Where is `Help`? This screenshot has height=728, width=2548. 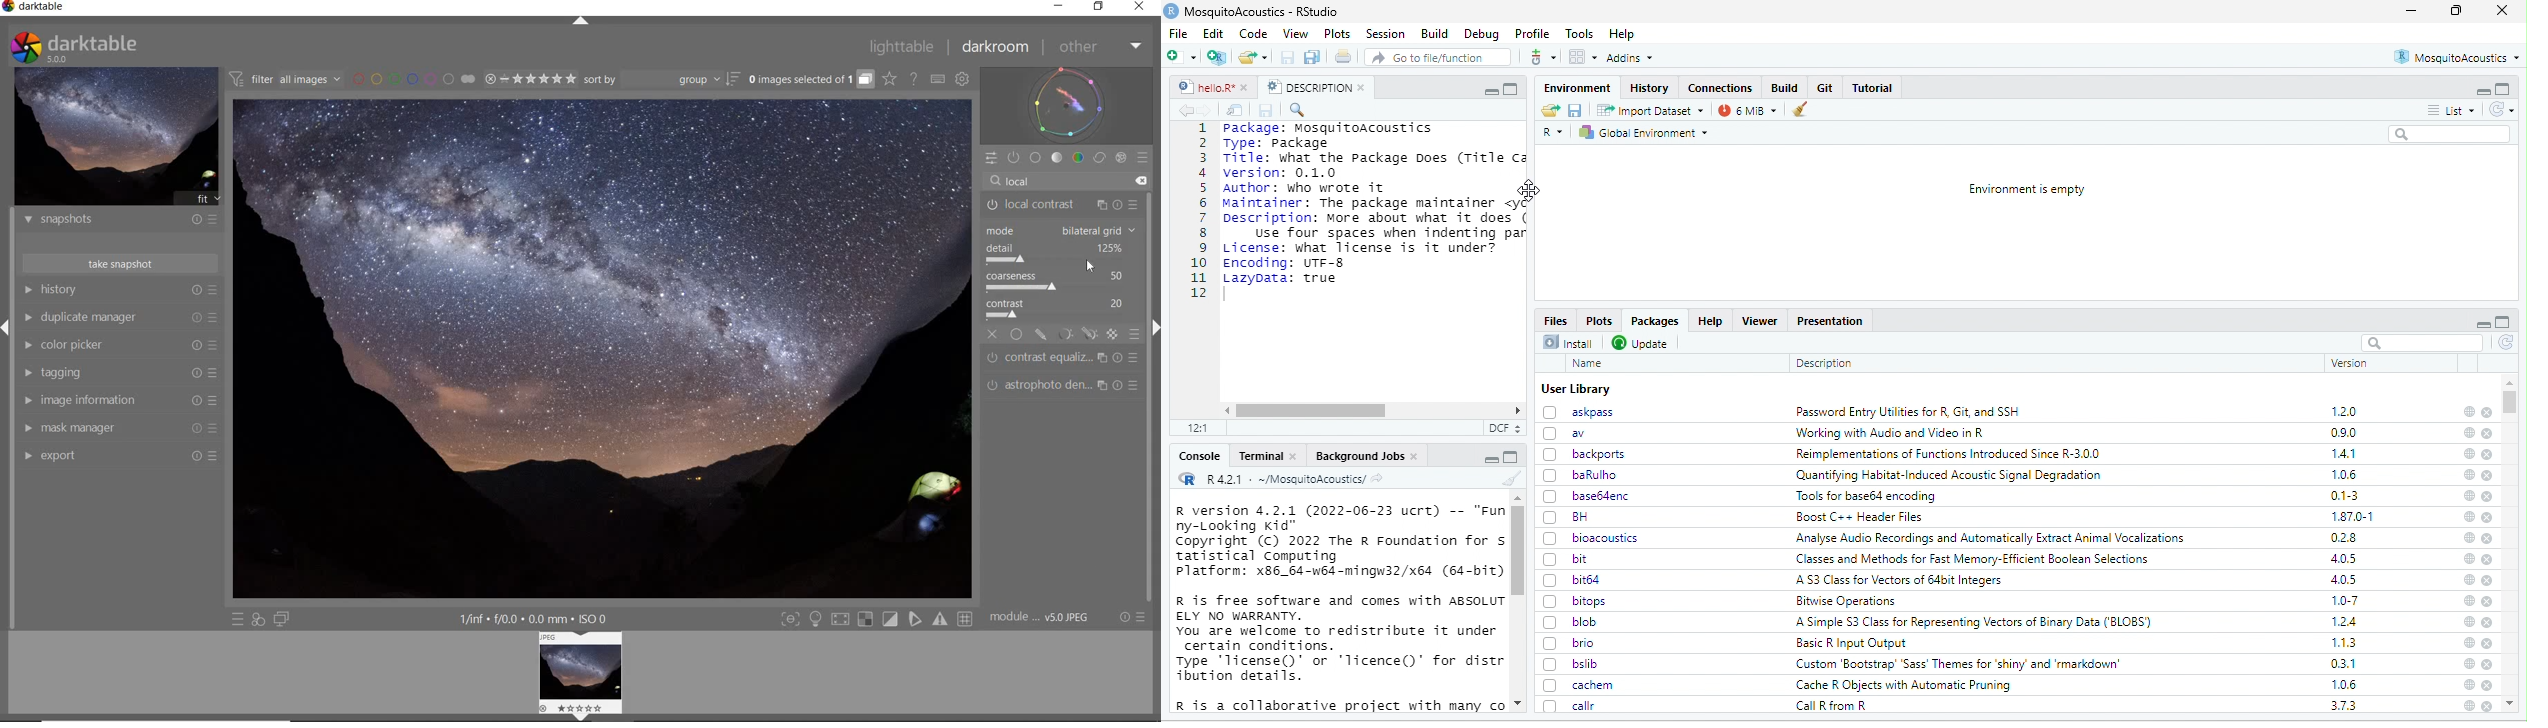 Help is located at coordinates (1710, 321).